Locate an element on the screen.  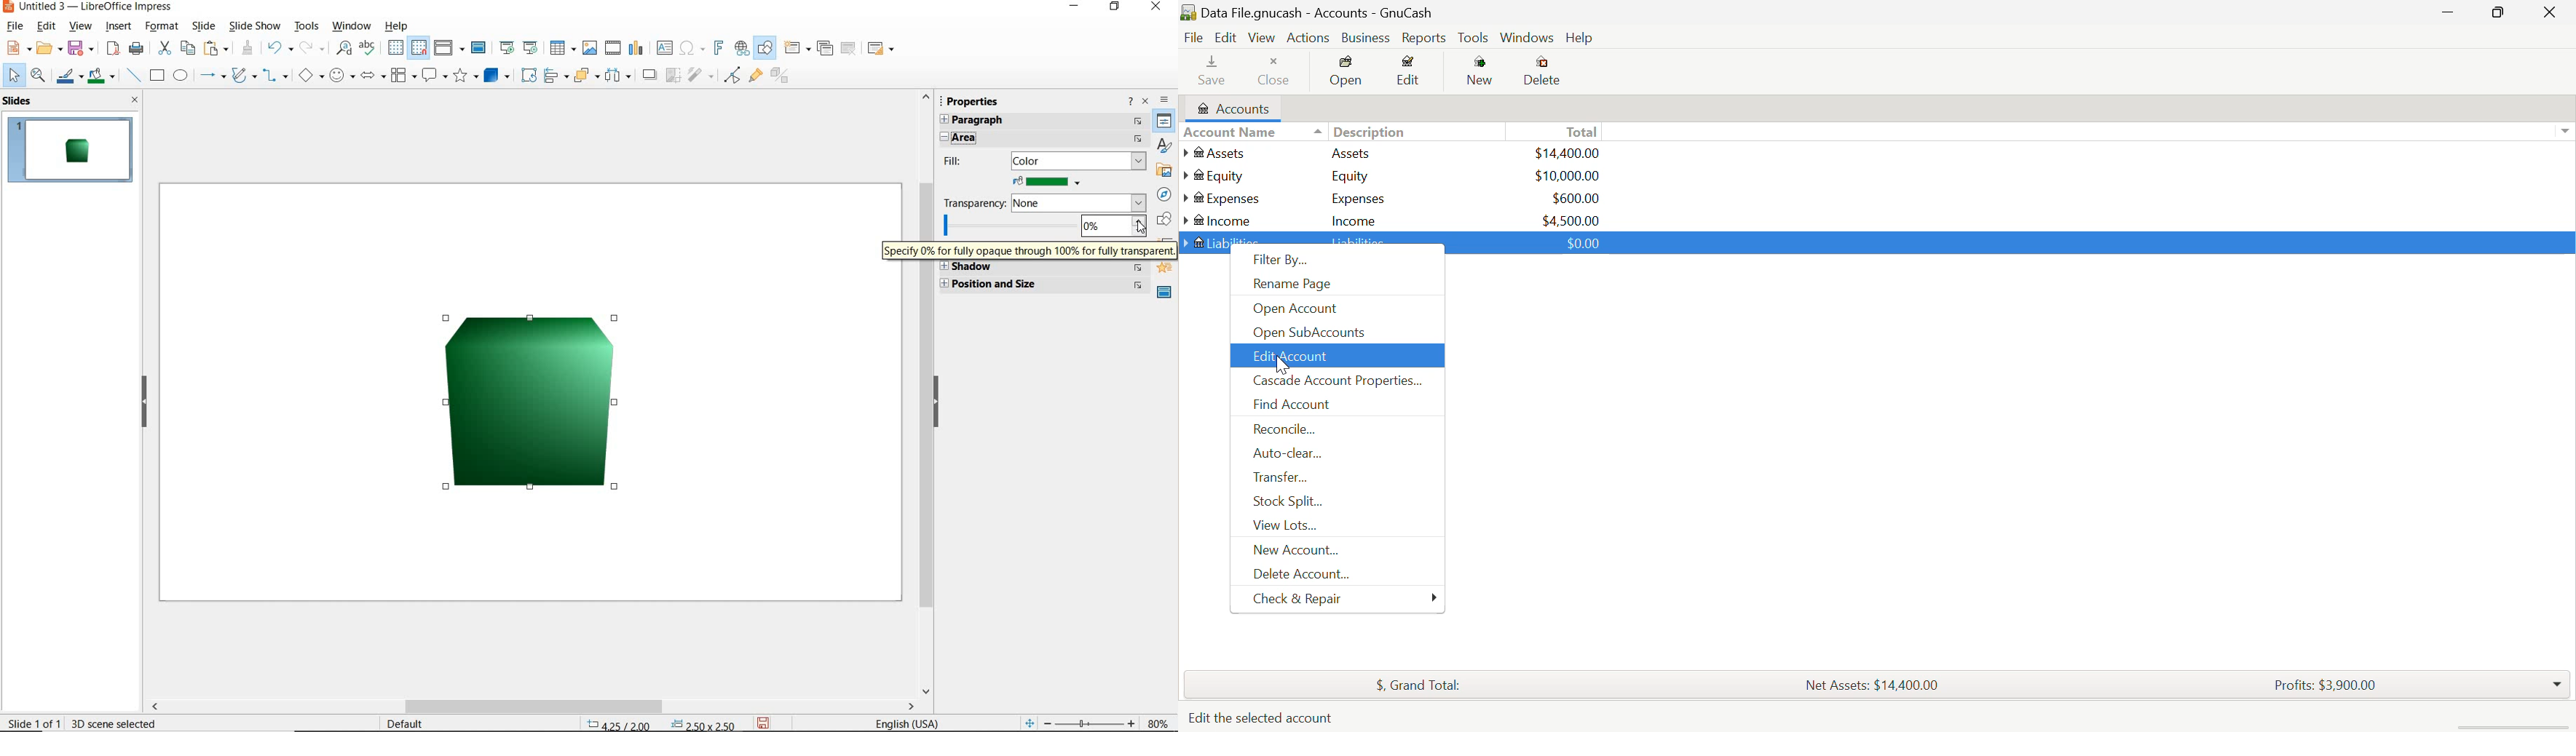
slide show is located at coordinates (257, 26).